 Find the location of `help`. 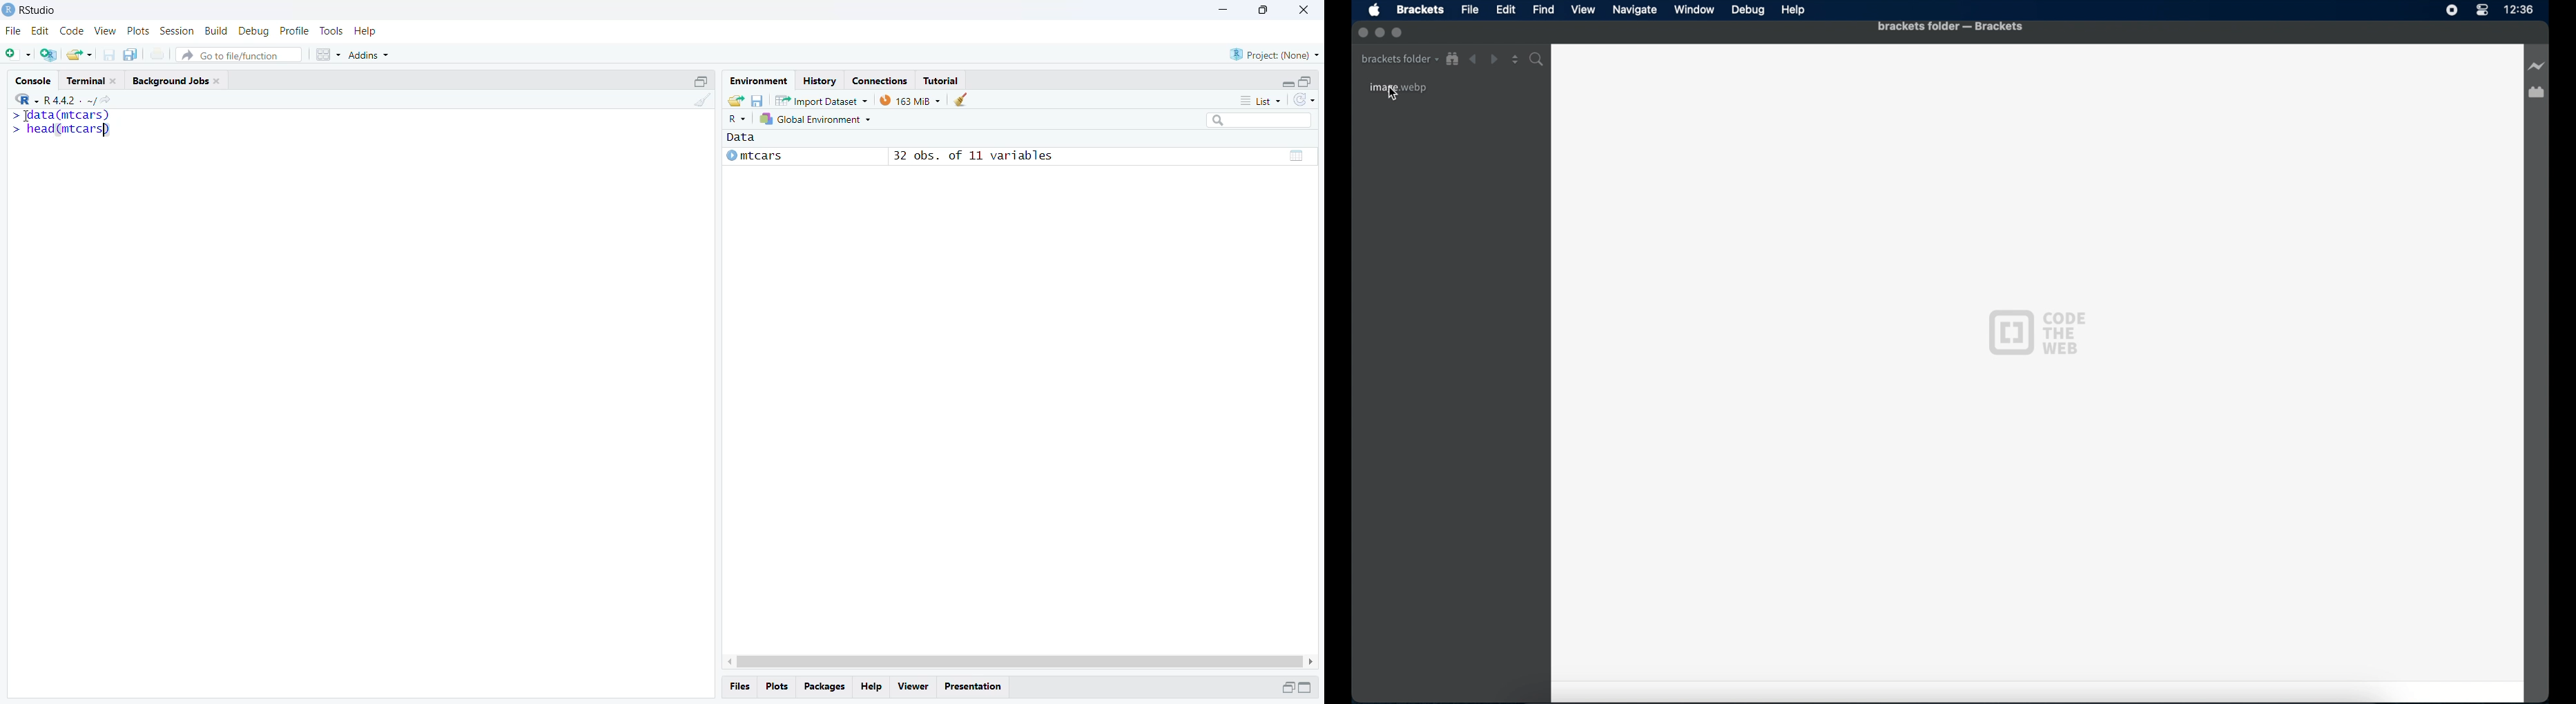

help is located at coordinates (871, 687).